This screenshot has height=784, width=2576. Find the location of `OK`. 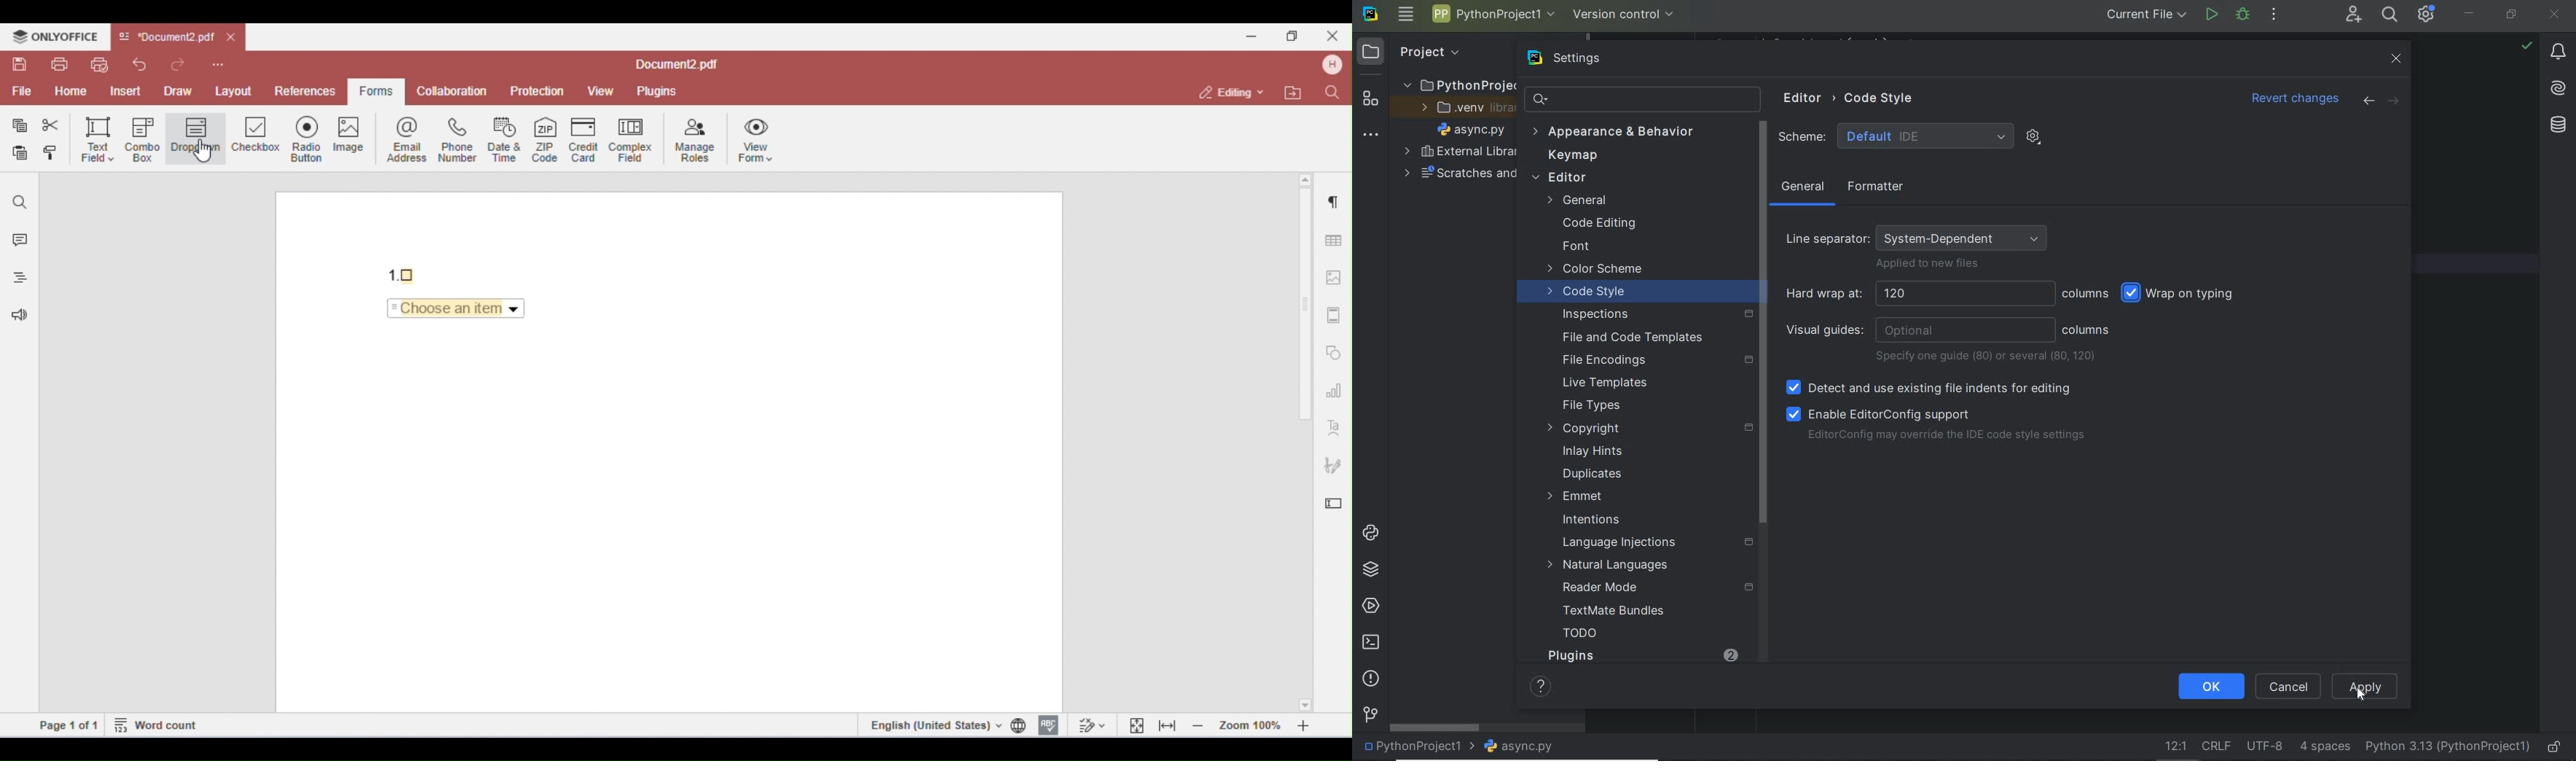

OK is located at coordinates (2211, 685).